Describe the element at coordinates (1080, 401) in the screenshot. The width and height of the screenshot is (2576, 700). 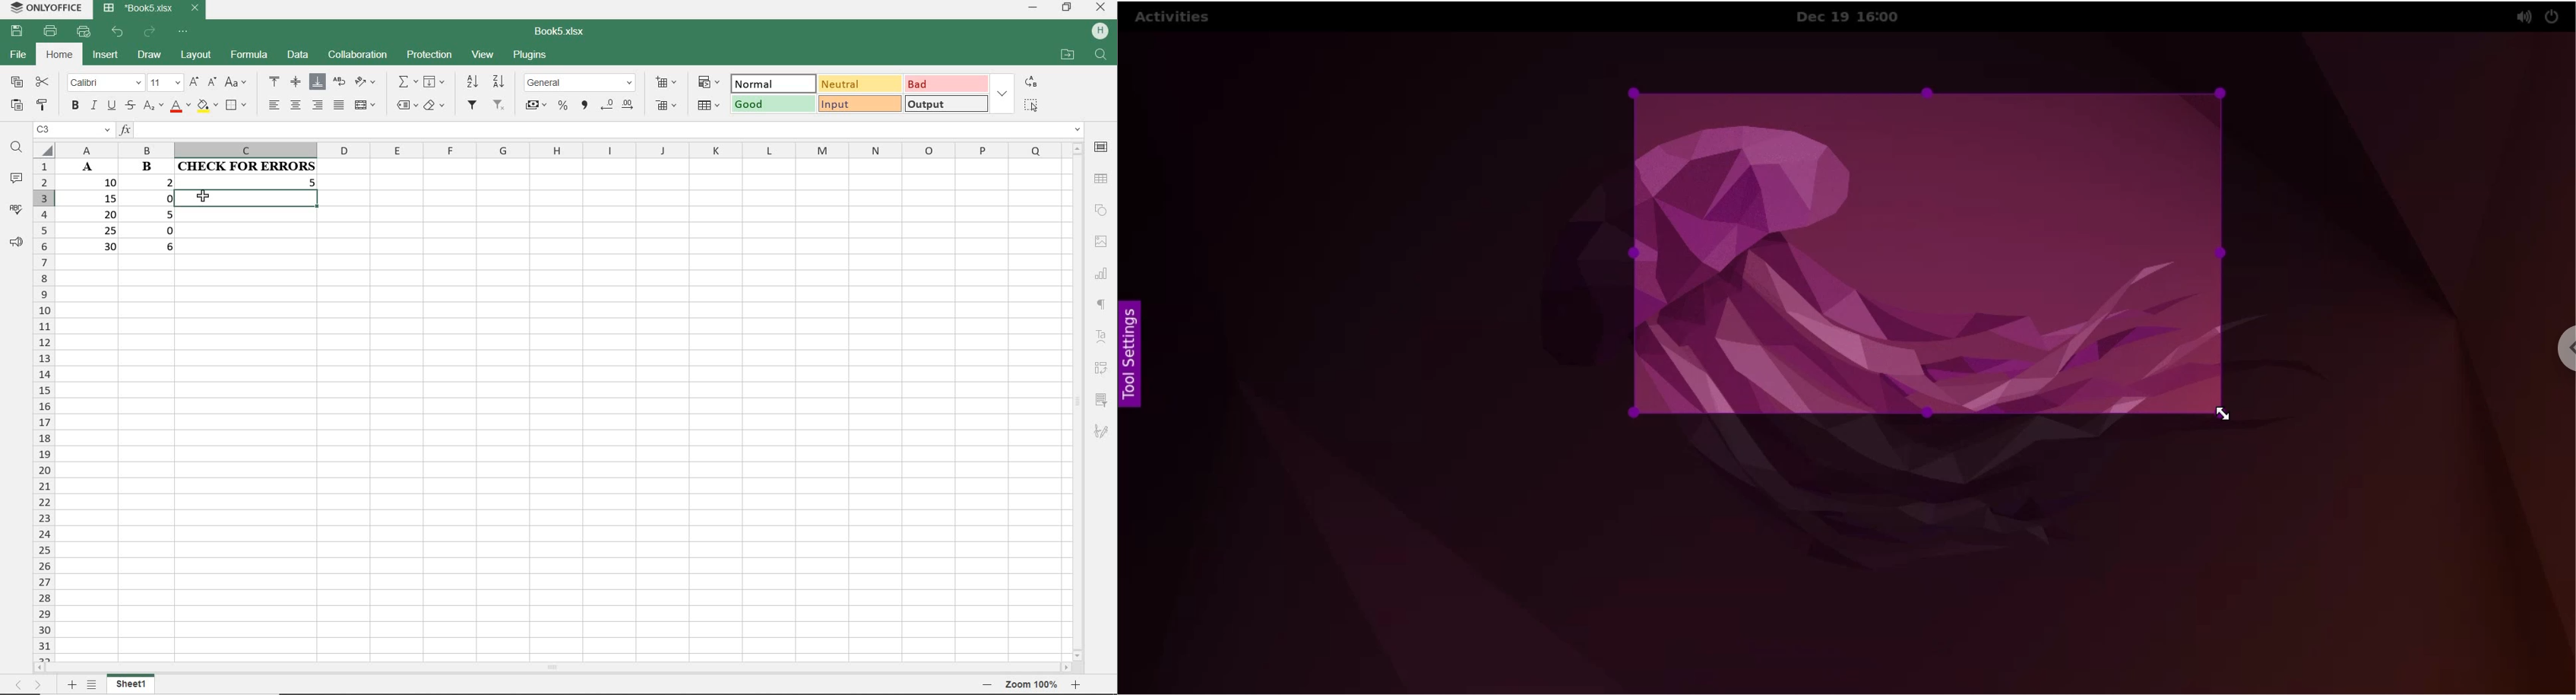
I see `SCROLLBAR` at that location.